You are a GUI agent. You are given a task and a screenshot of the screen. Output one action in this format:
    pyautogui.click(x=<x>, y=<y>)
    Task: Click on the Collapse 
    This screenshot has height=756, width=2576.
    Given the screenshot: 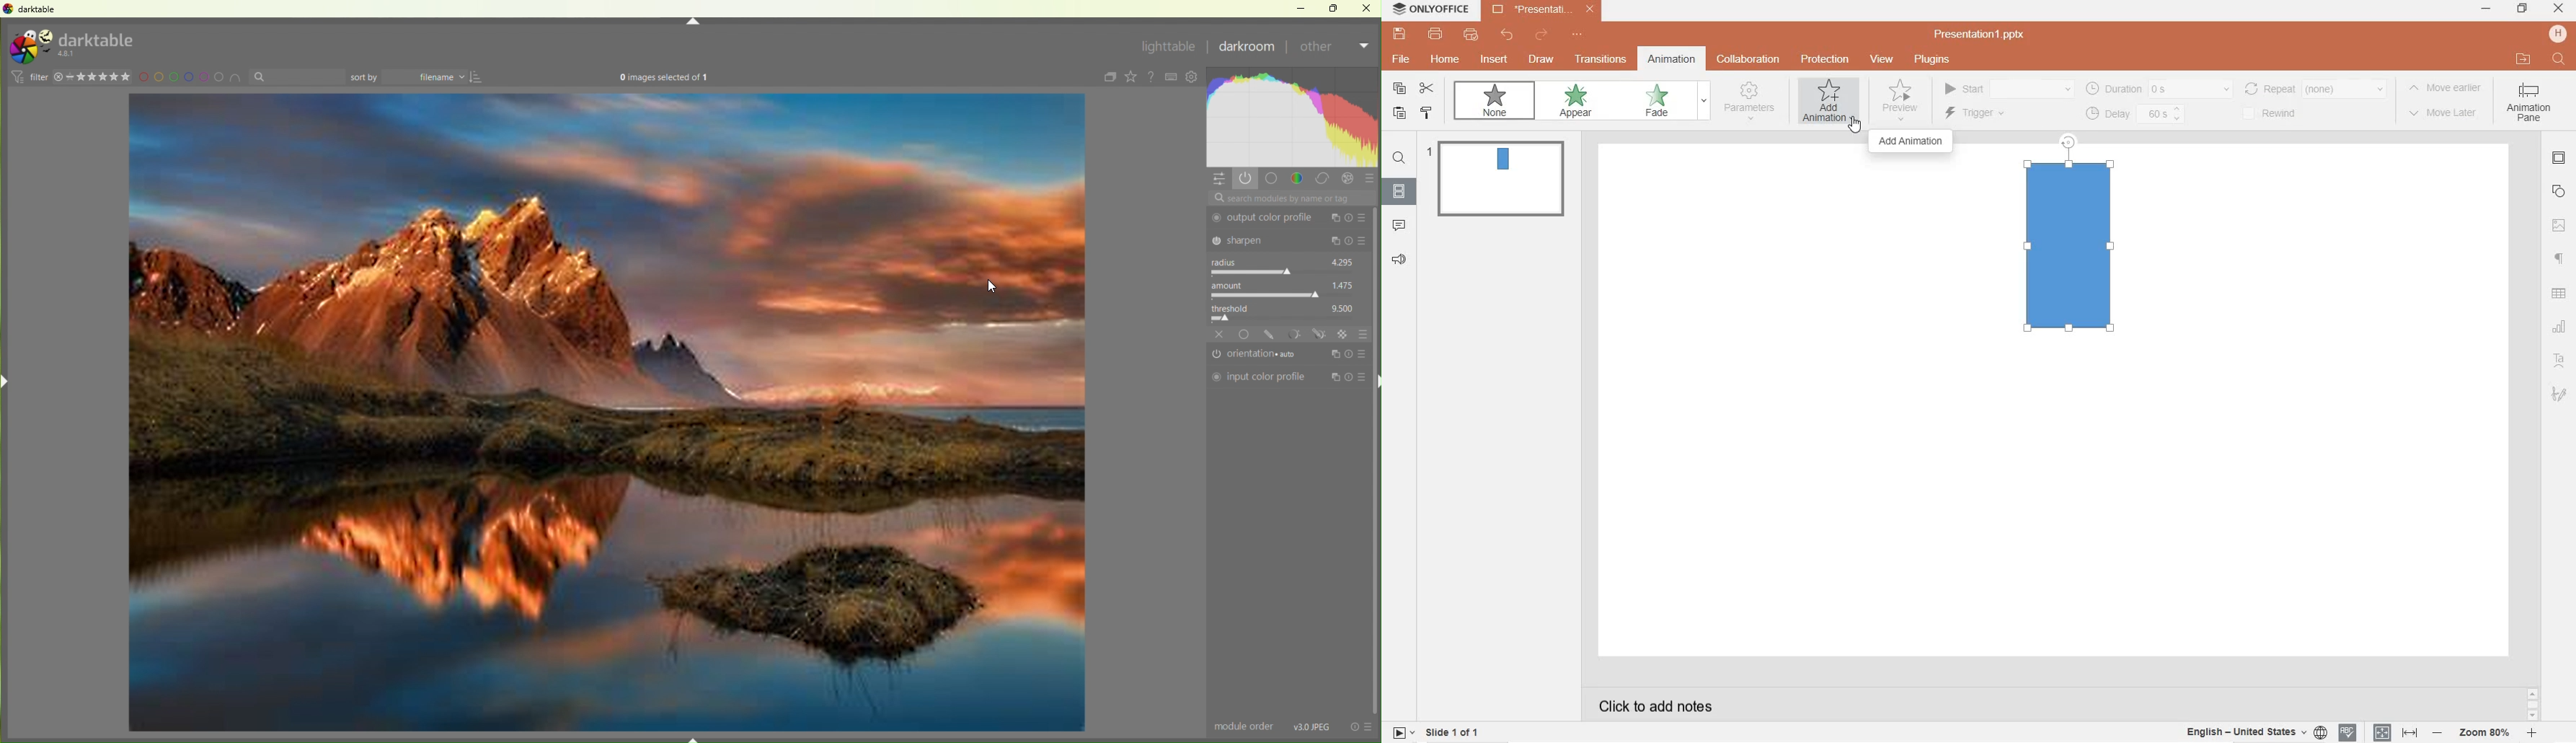 What is the action you would take?
    pyautogui.click(x=693, y=22)
    